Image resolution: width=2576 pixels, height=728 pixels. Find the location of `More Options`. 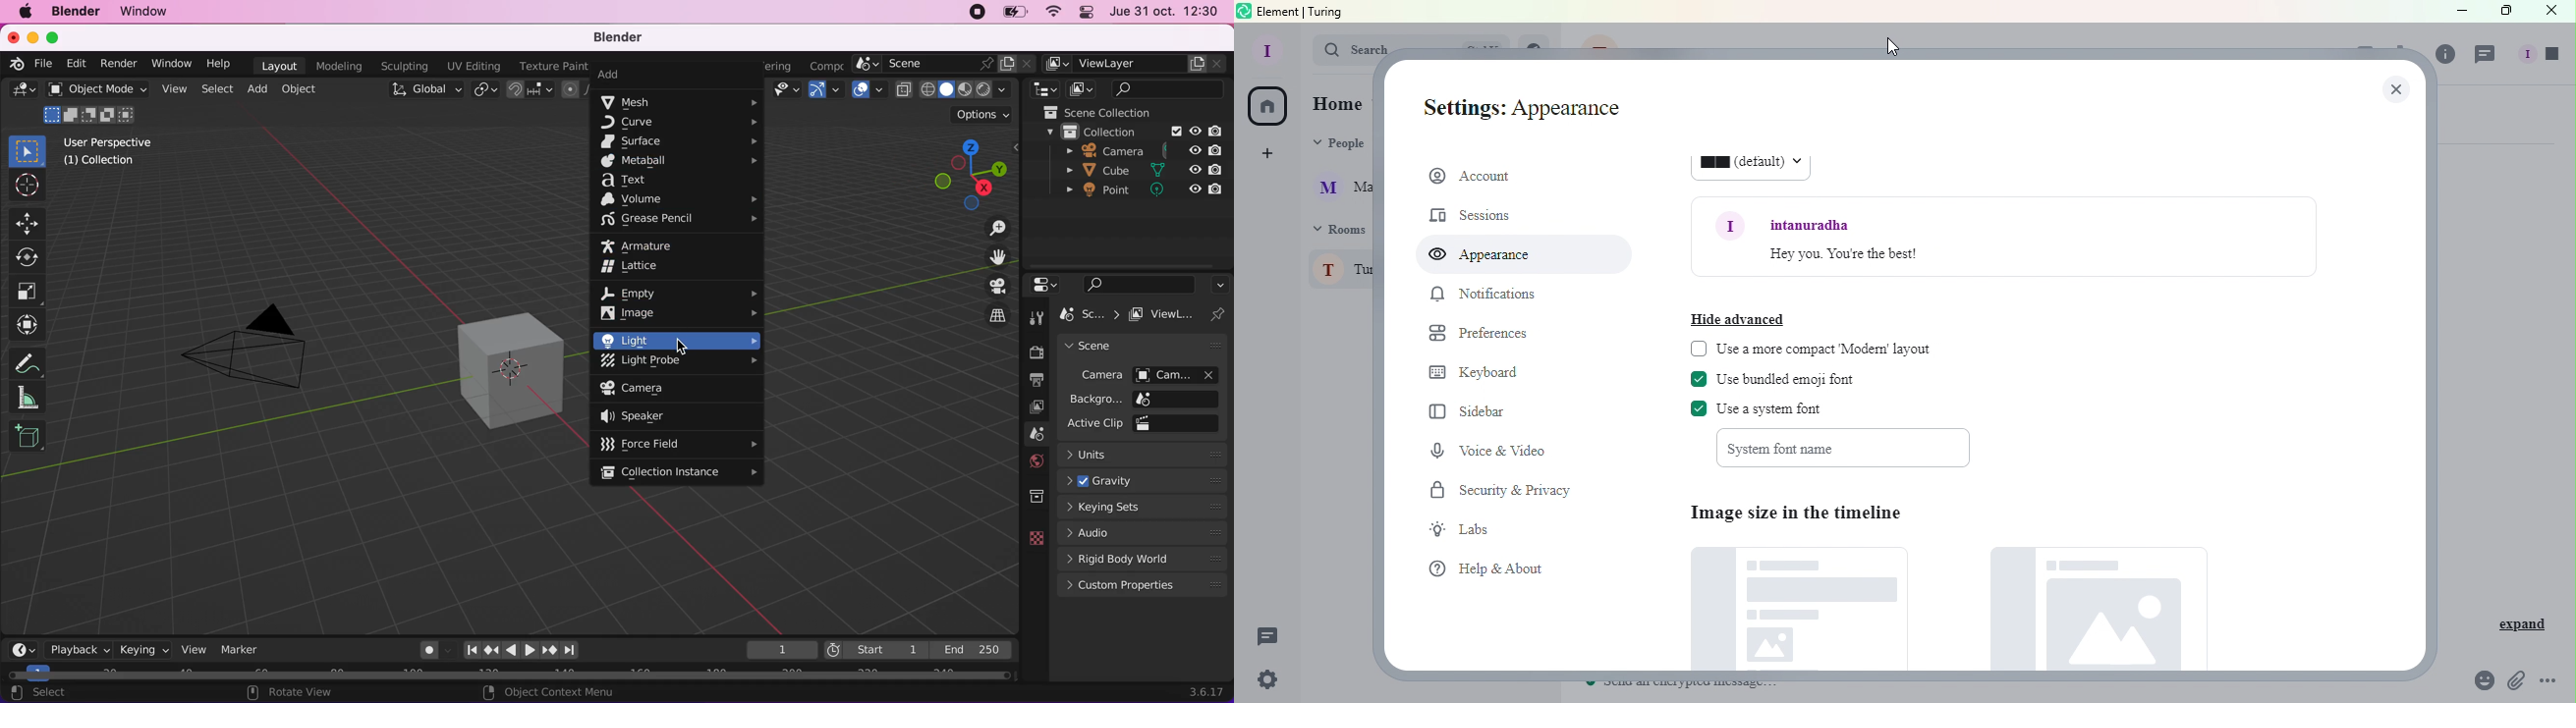

More Options is located at coordinates (2551, 683).